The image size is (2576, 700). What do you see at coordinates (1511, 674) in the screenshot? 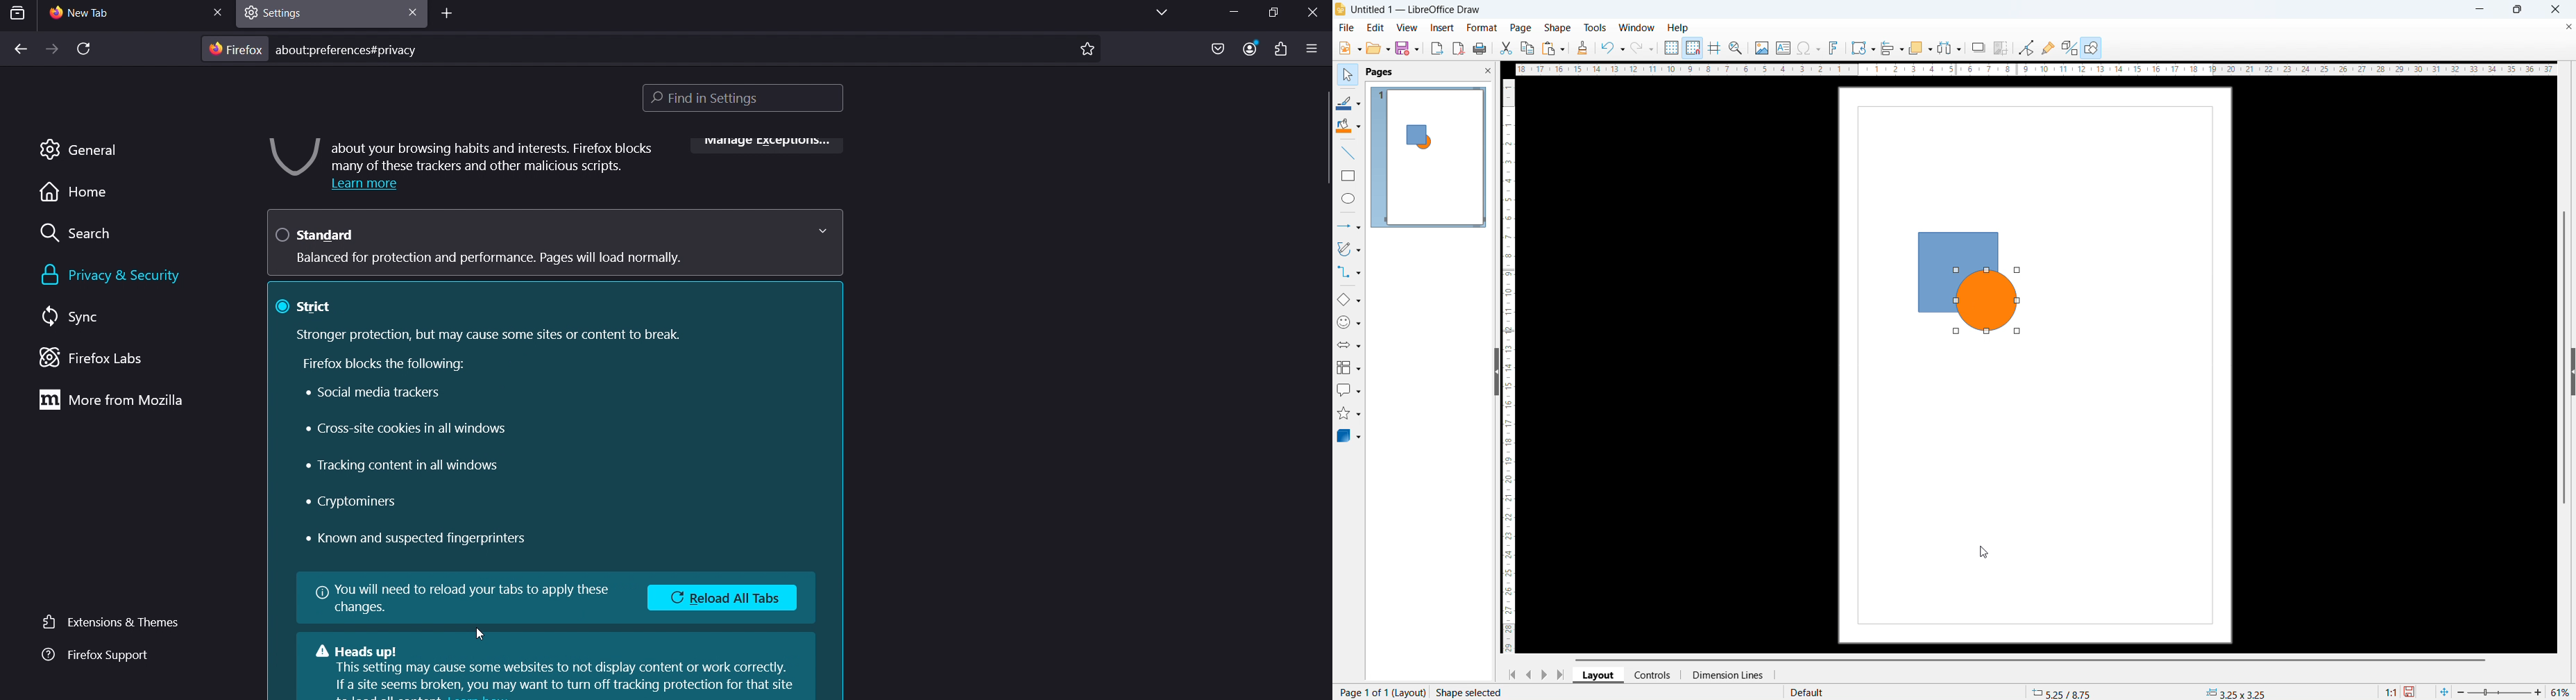
I see `go to first page` at bounding box center [1511, 674].